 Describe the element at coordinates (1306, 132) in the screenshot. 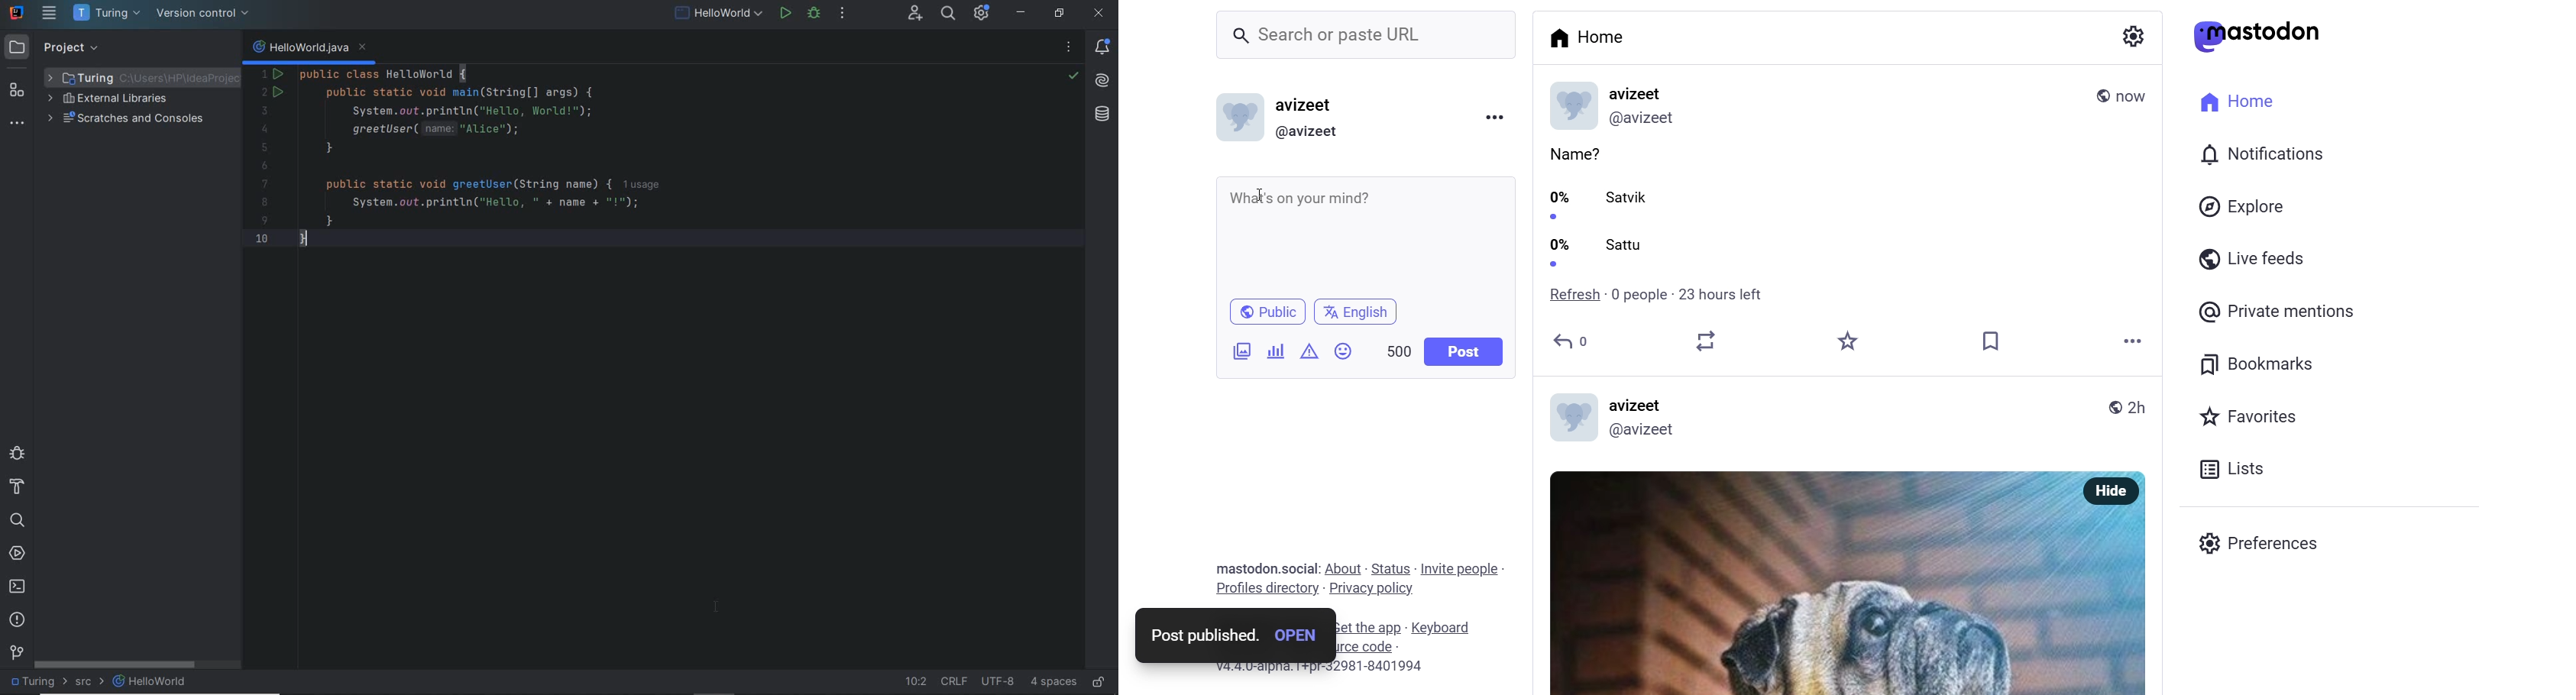

I see `@avizeet` at that location.